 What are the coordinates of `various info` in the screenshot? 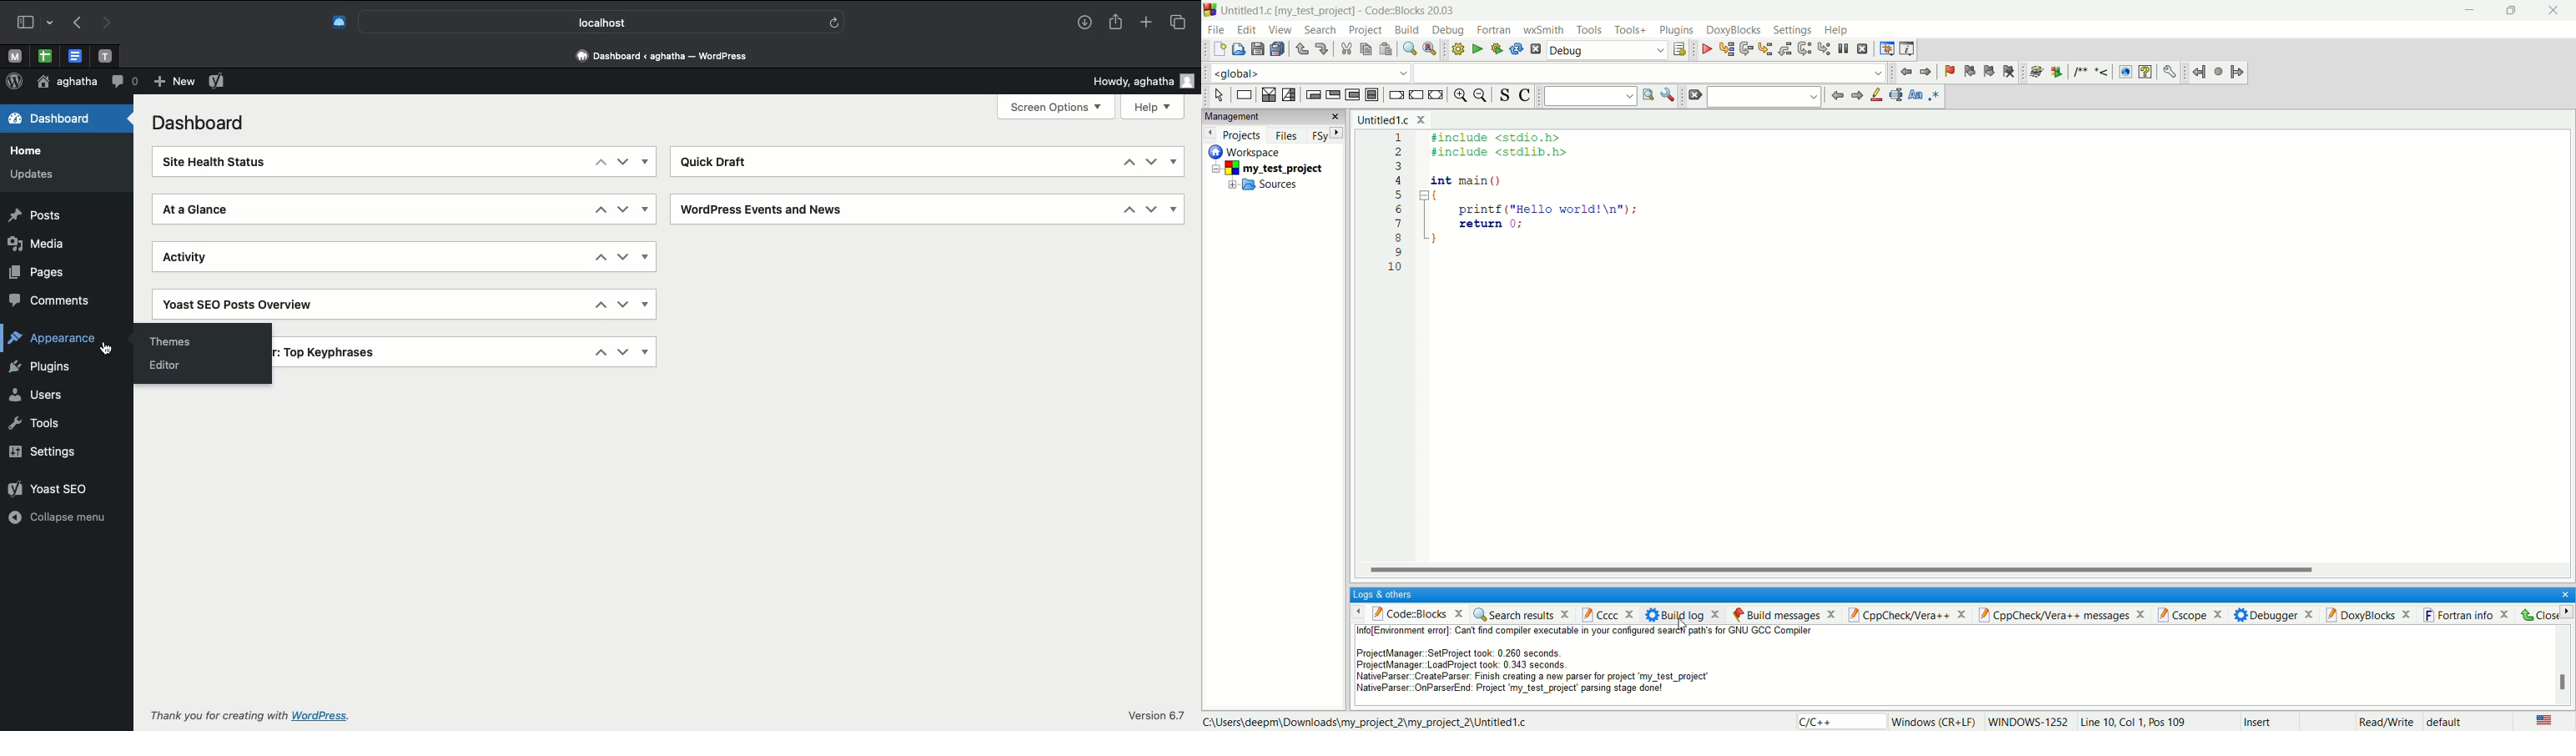 It's located at (1906, 49).